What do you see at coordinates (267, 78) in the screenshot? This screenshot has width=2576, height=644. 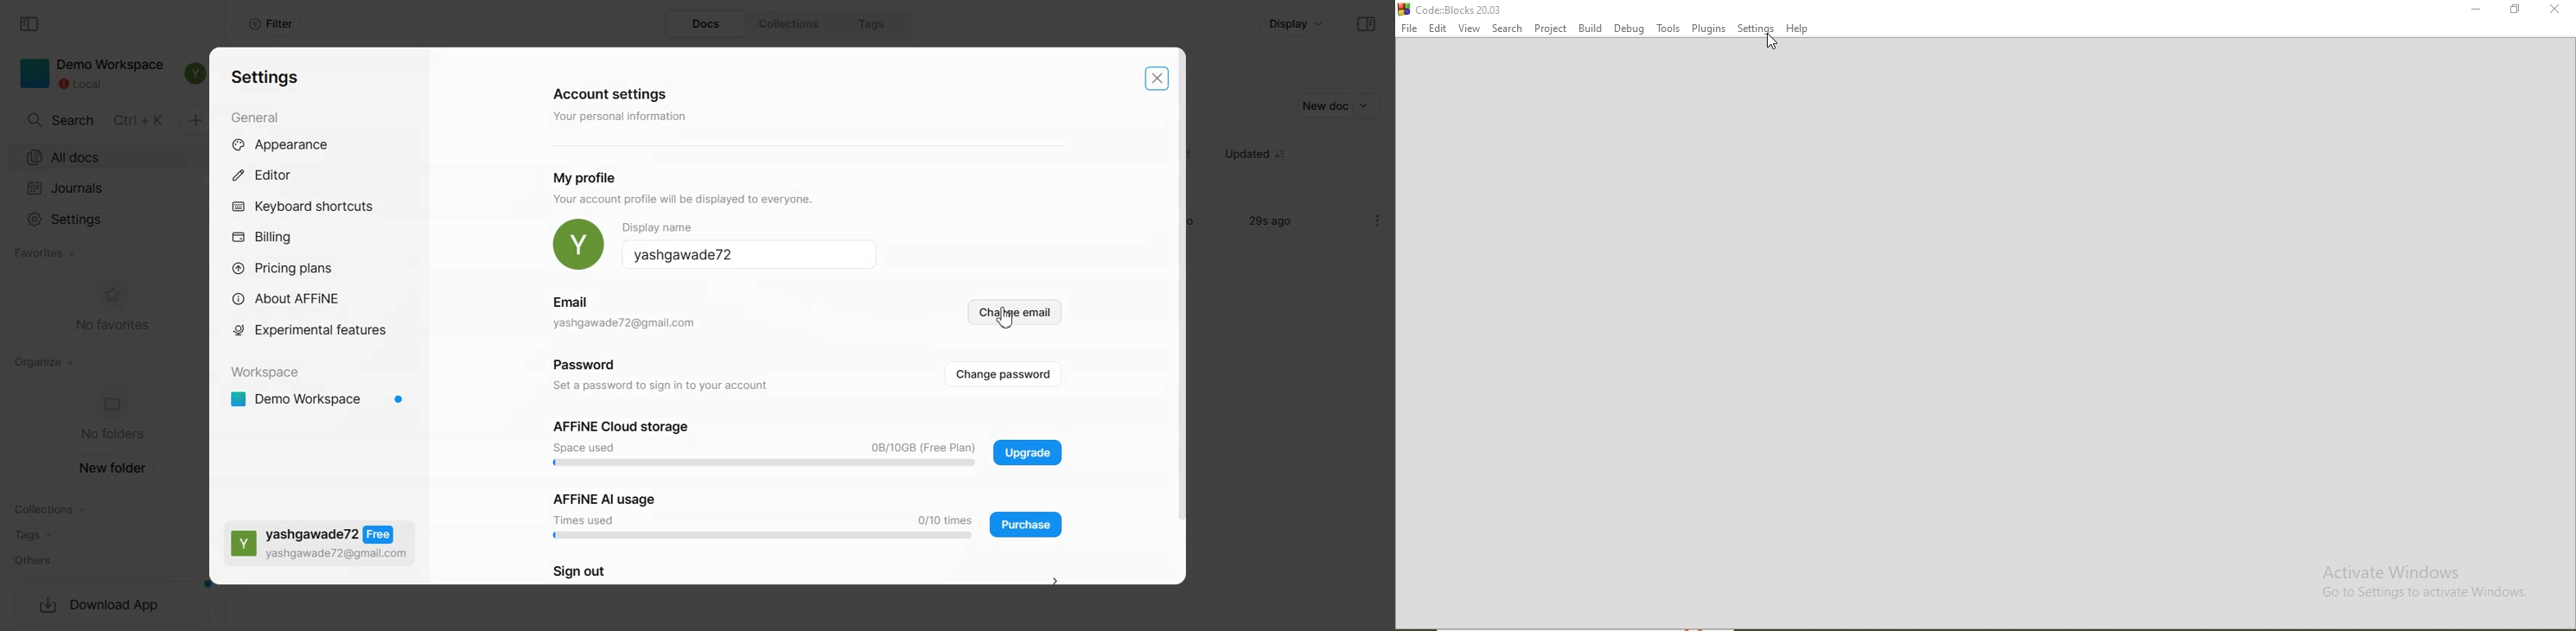 I see `settings` at bounding box center [267, 78].